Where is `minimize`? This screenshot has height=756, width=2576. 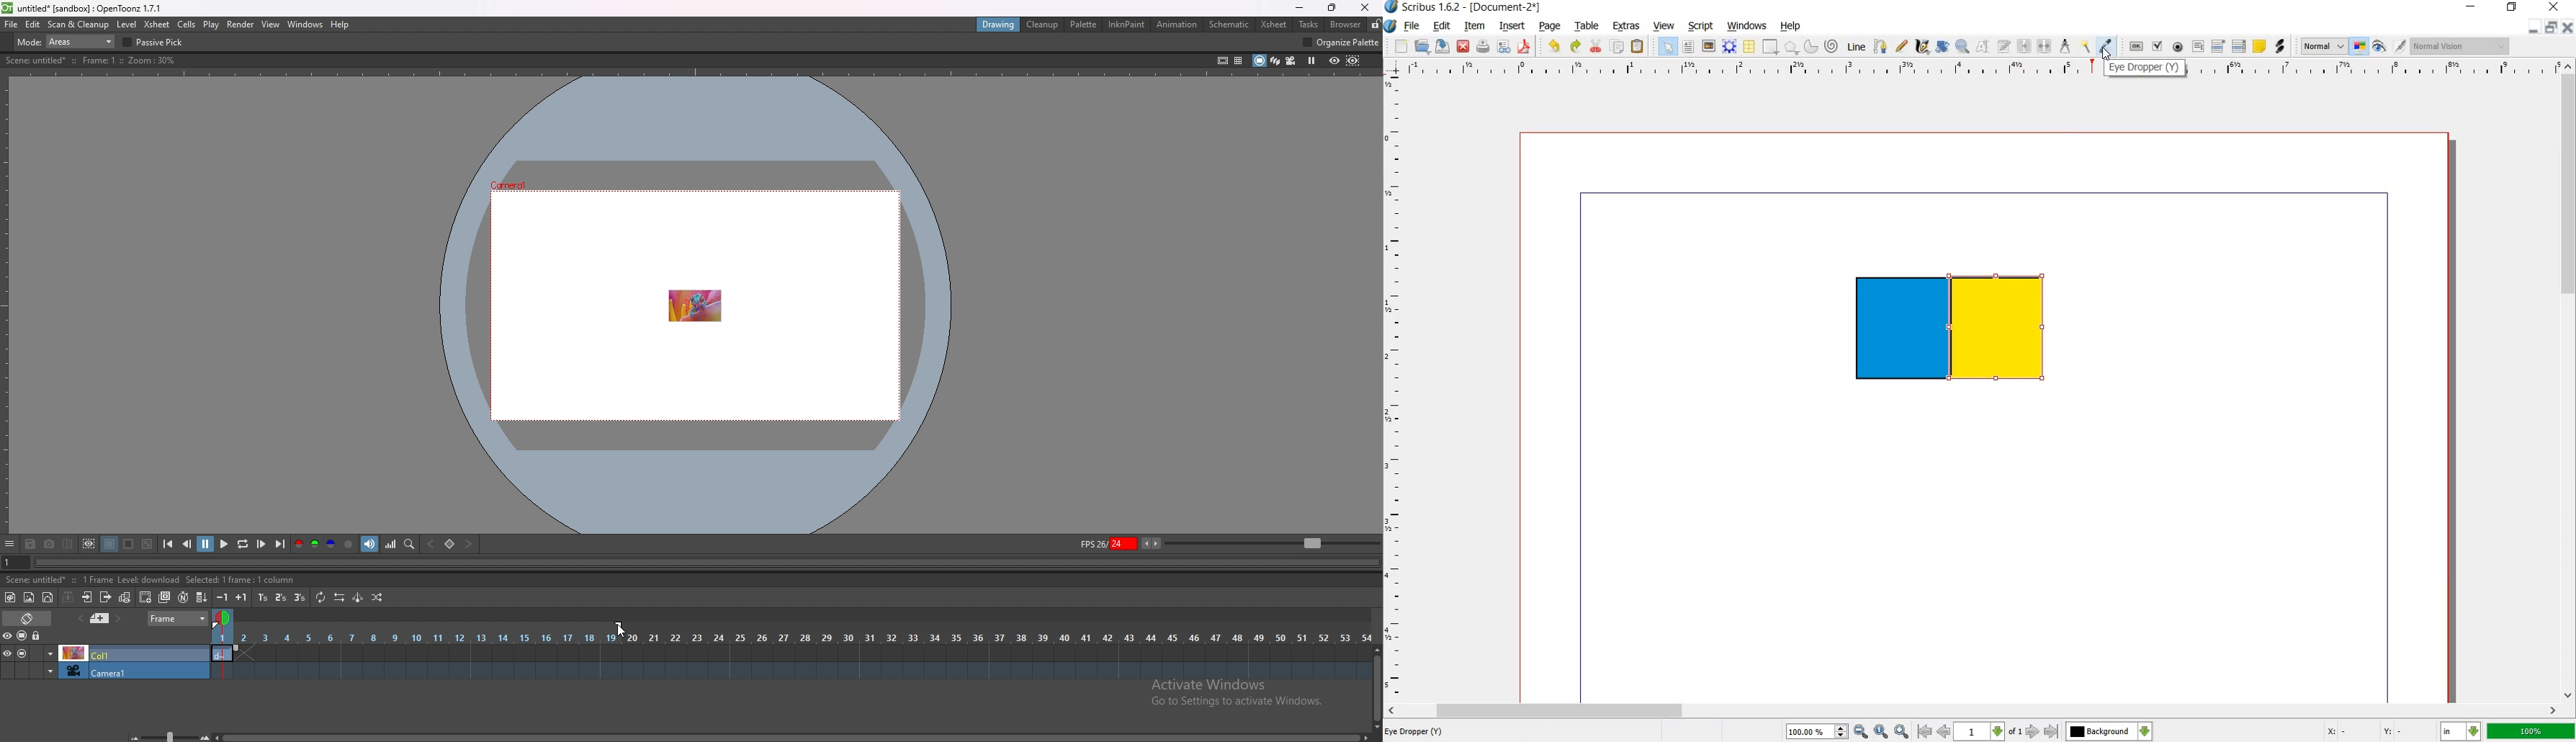
minimize is located at coordinates (2535, 27).